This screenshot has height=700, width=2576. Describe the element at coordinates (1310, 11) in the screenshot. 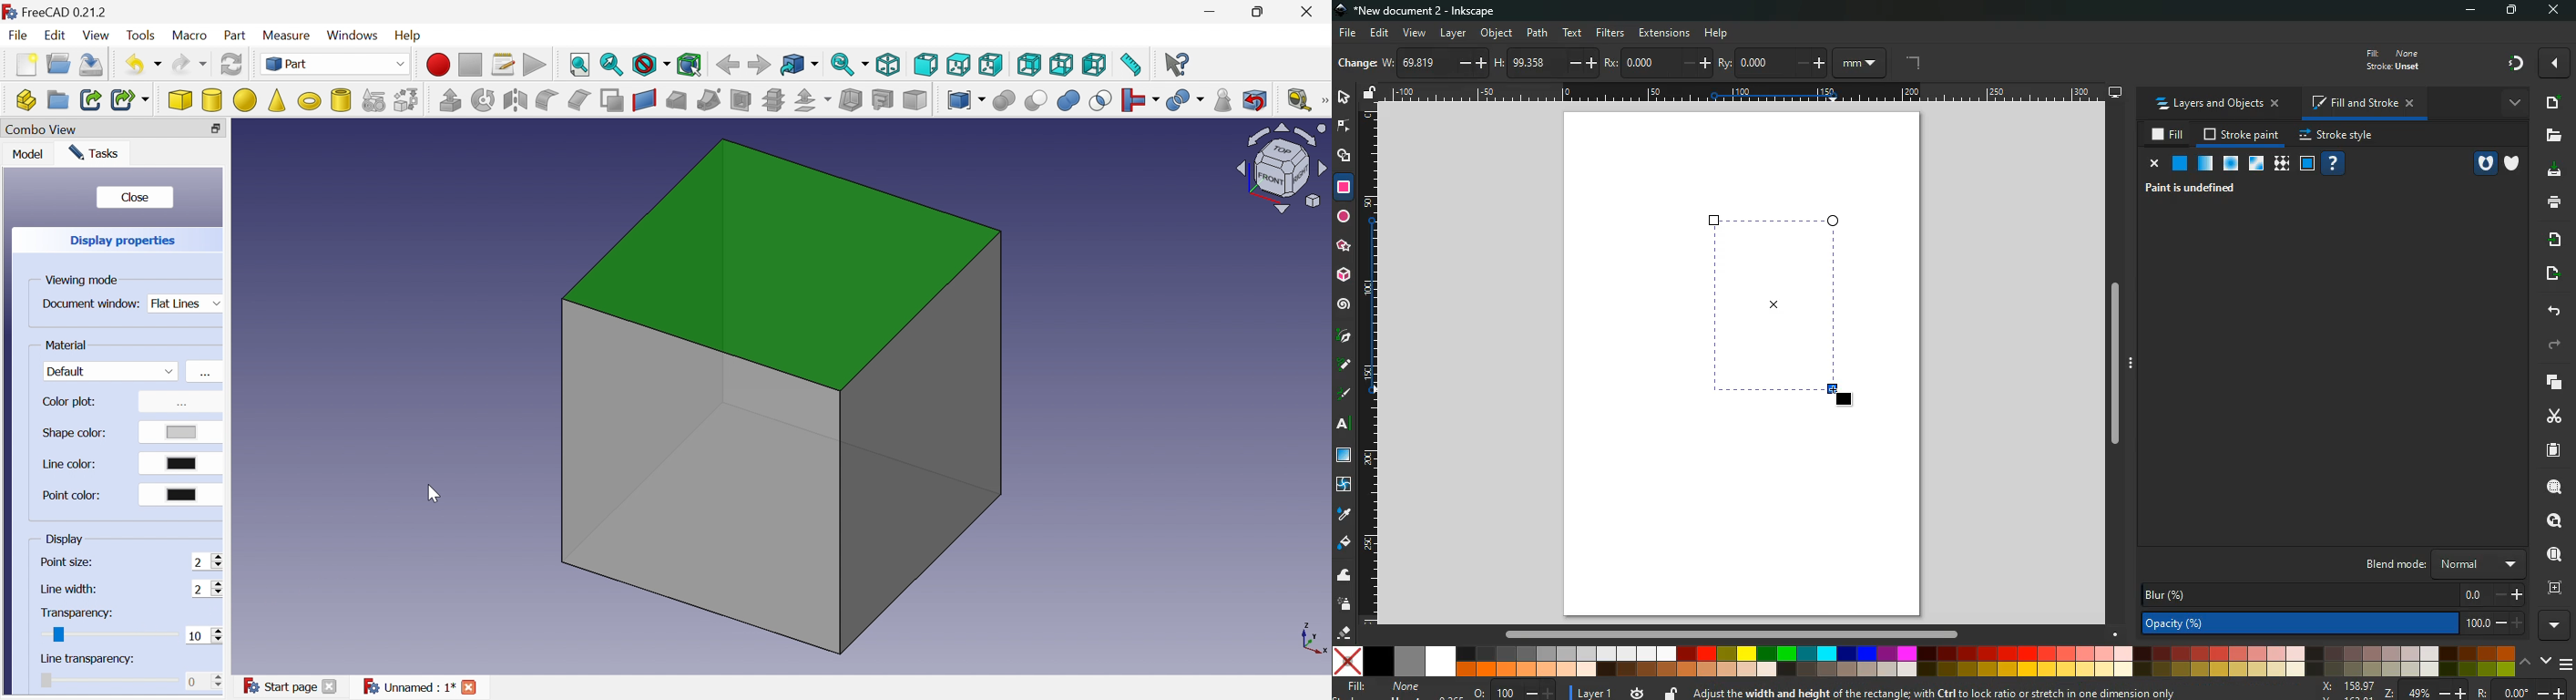

I see `Close` at that location.